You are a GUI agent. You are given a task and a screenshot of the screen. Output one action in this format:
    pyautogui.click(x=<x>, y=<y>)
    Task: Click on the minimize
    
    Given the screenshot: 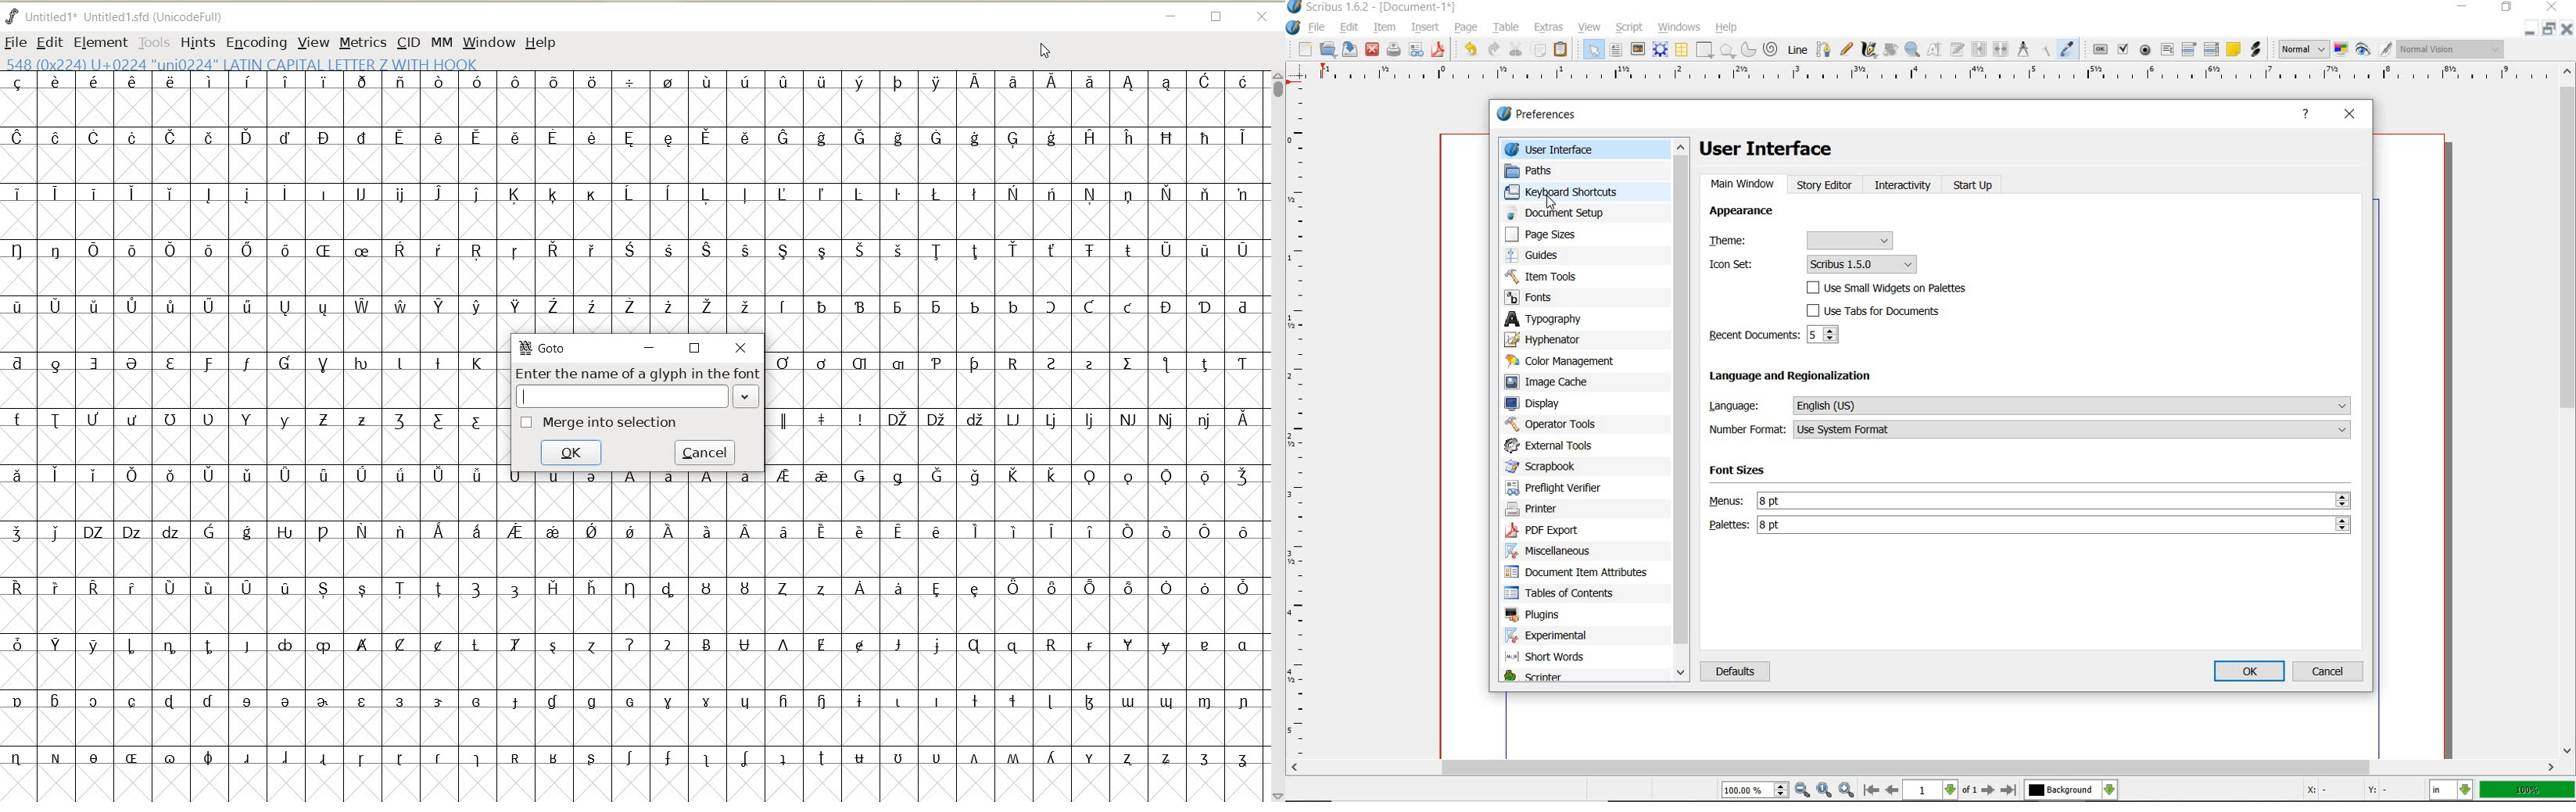 What is the action you would take?
    pyautogui.click(x=2550, y=28)
    